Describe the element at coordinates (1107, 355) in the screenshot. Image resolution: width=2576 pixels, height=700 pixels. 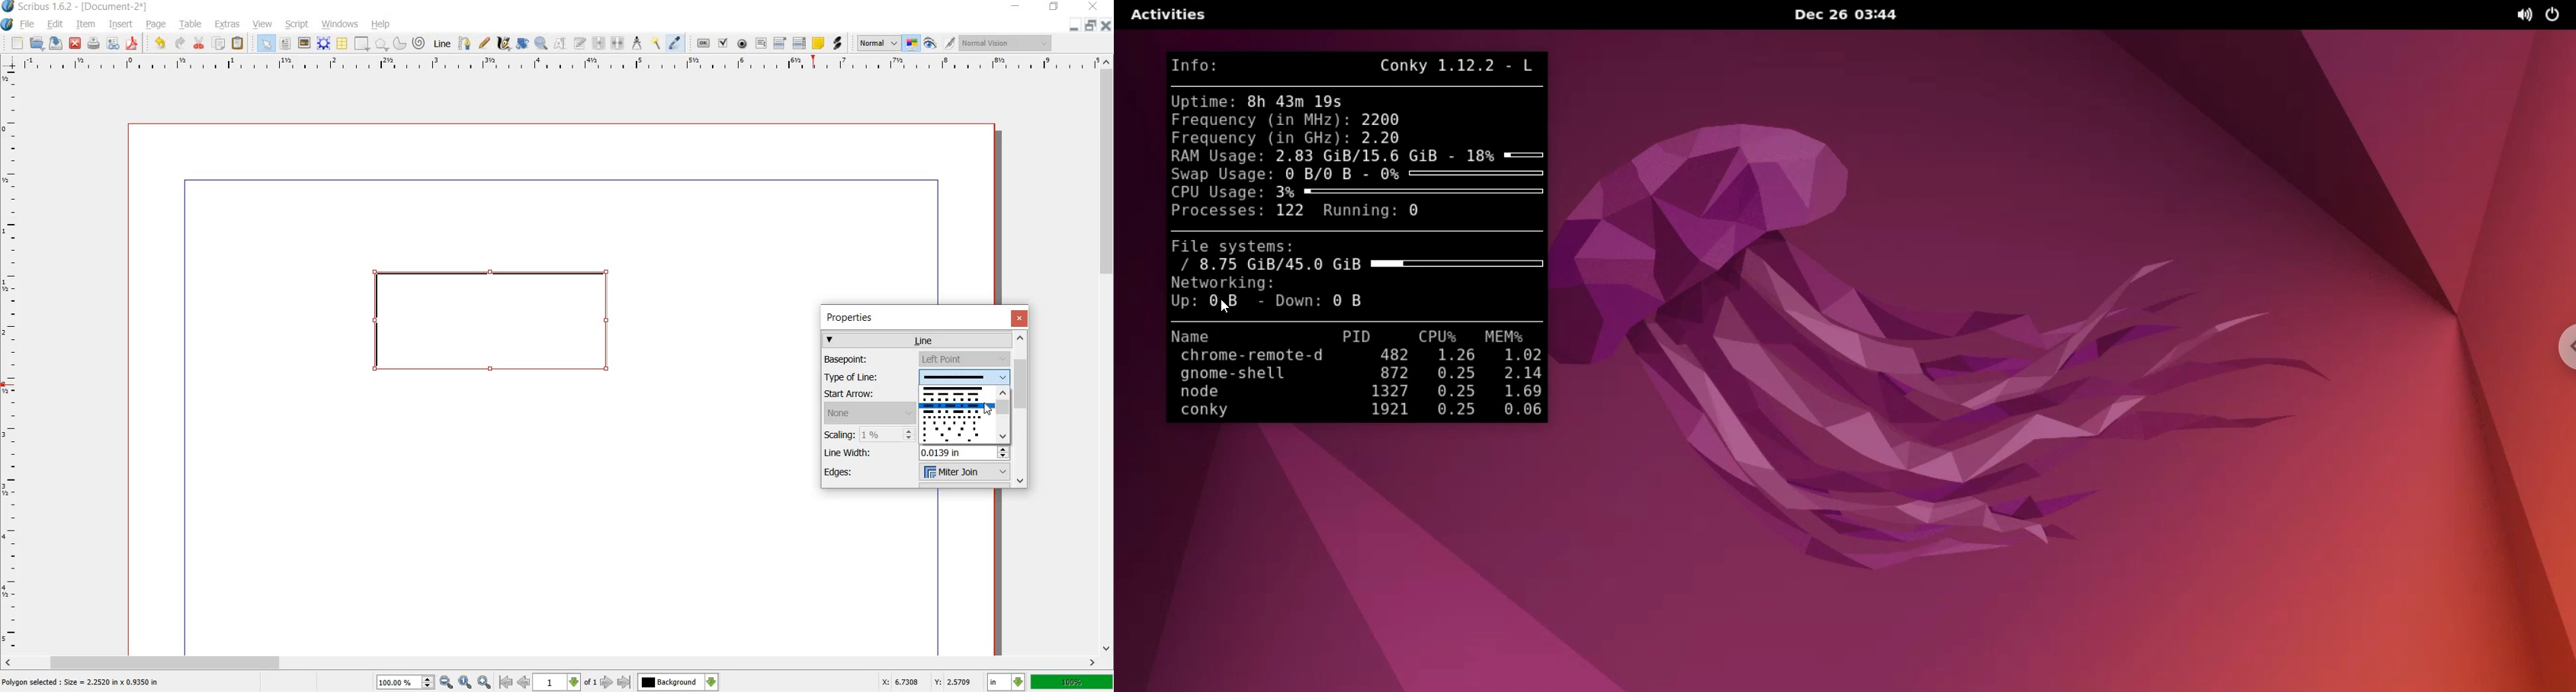
I see `SCROLLBAR` at that location.